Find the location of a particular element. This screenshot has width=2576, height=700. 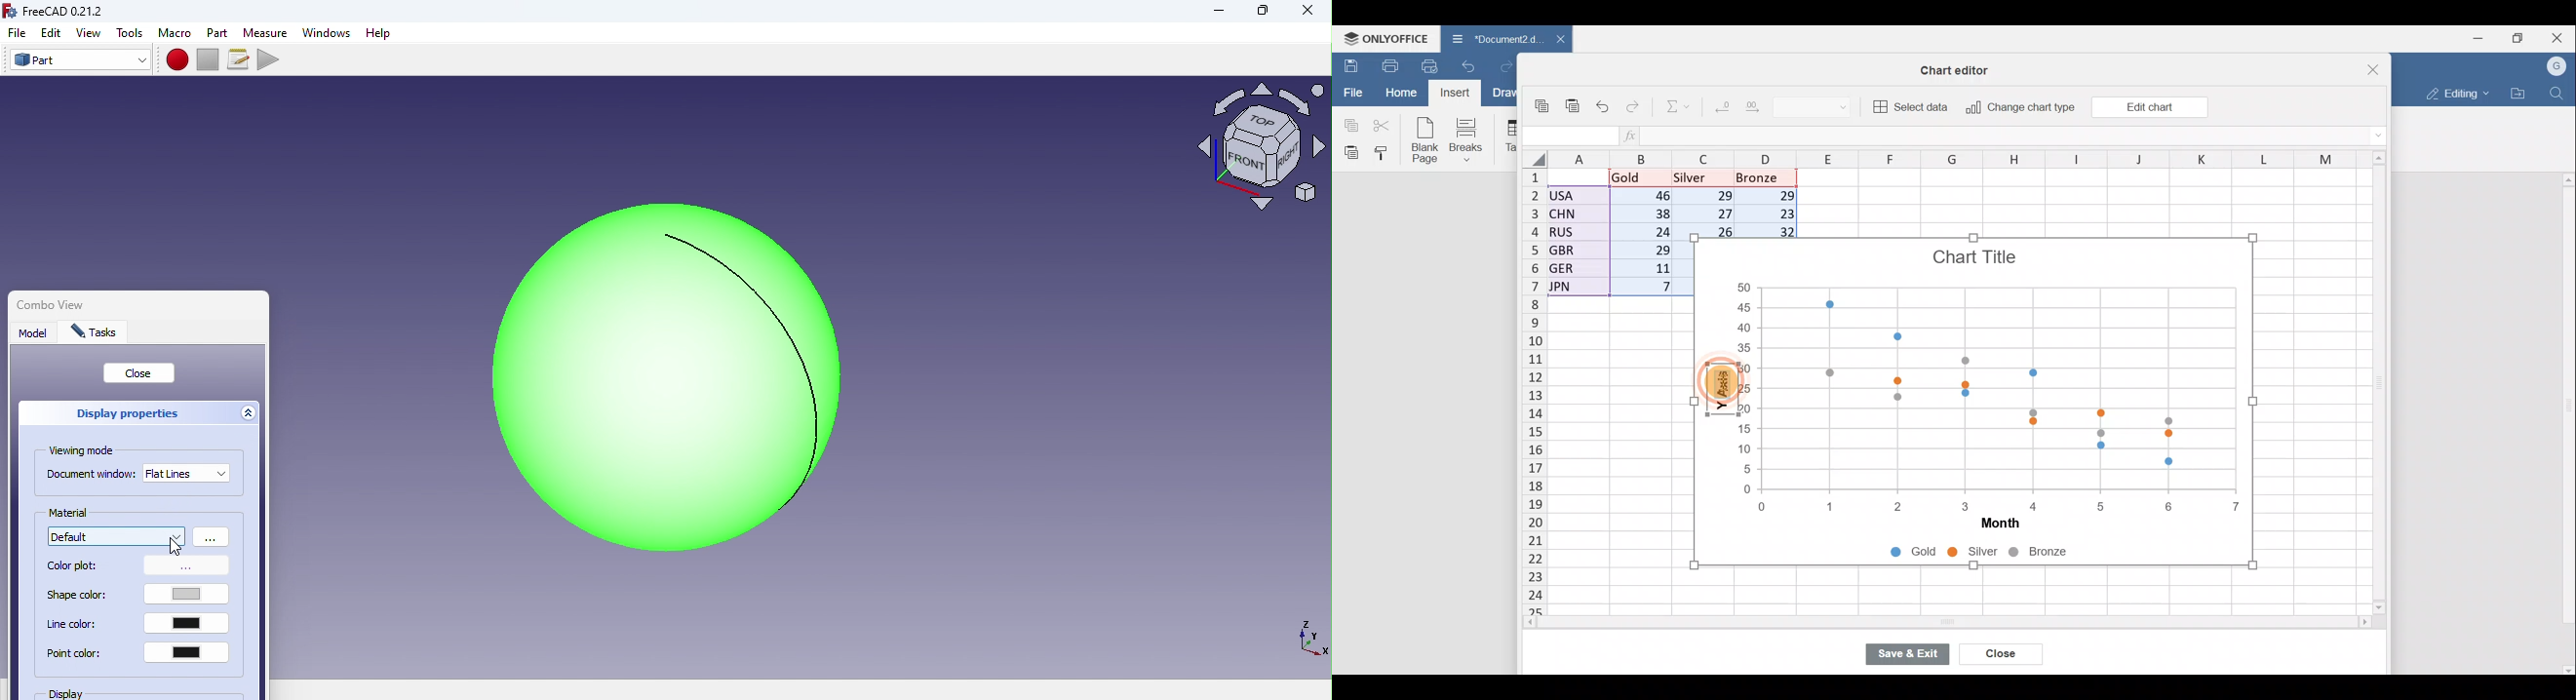

Paste is located at coordinates (1572, 100).